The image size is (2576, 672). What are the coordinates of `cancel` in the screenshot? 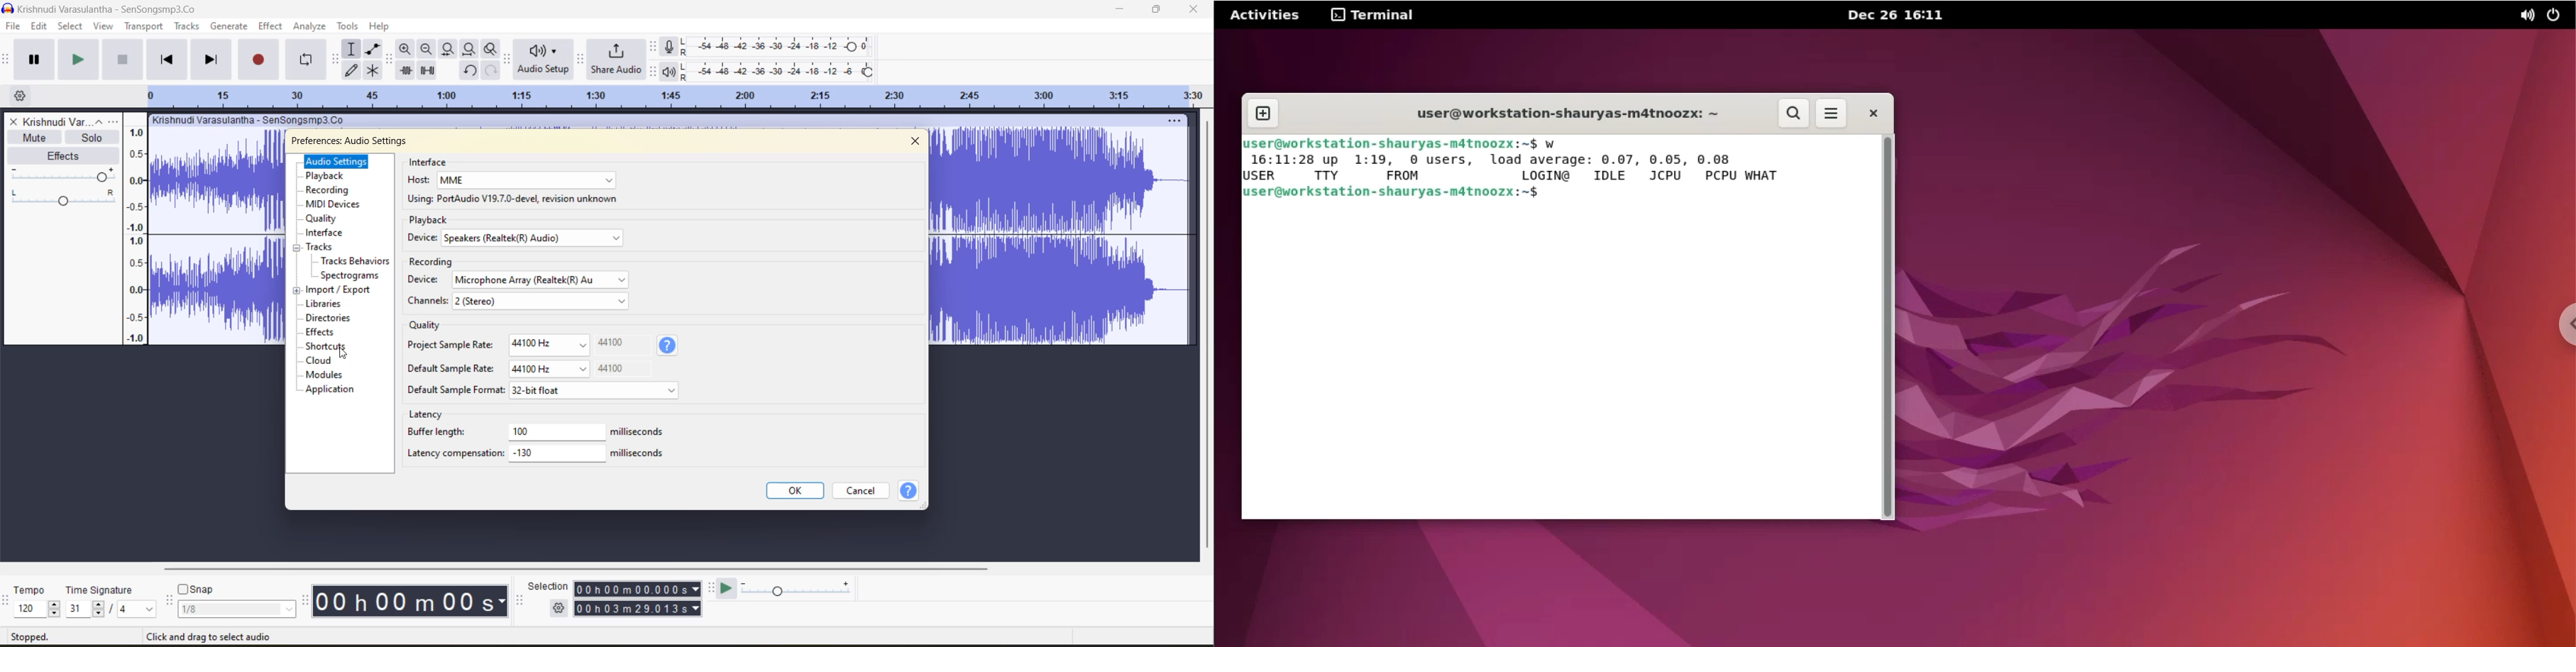 It's located at (867, 492).